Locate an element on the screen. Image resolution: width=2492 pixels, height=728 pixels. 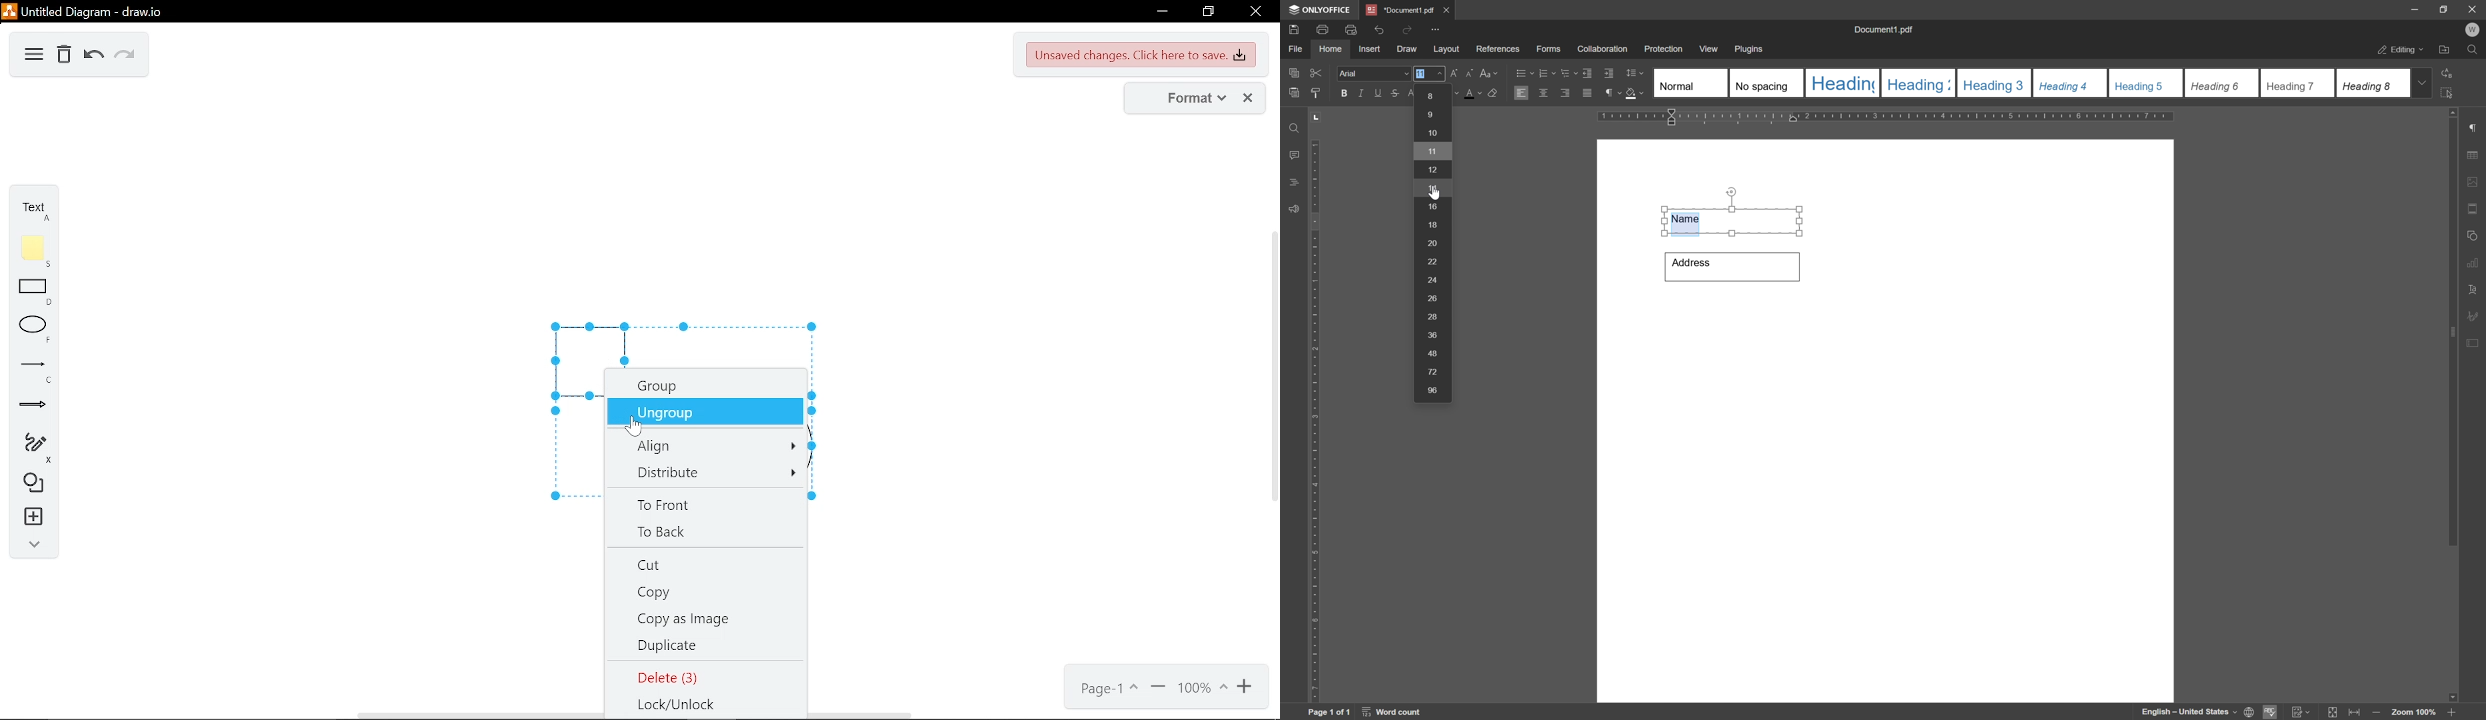
headings is located at coordinates (1291, 182).